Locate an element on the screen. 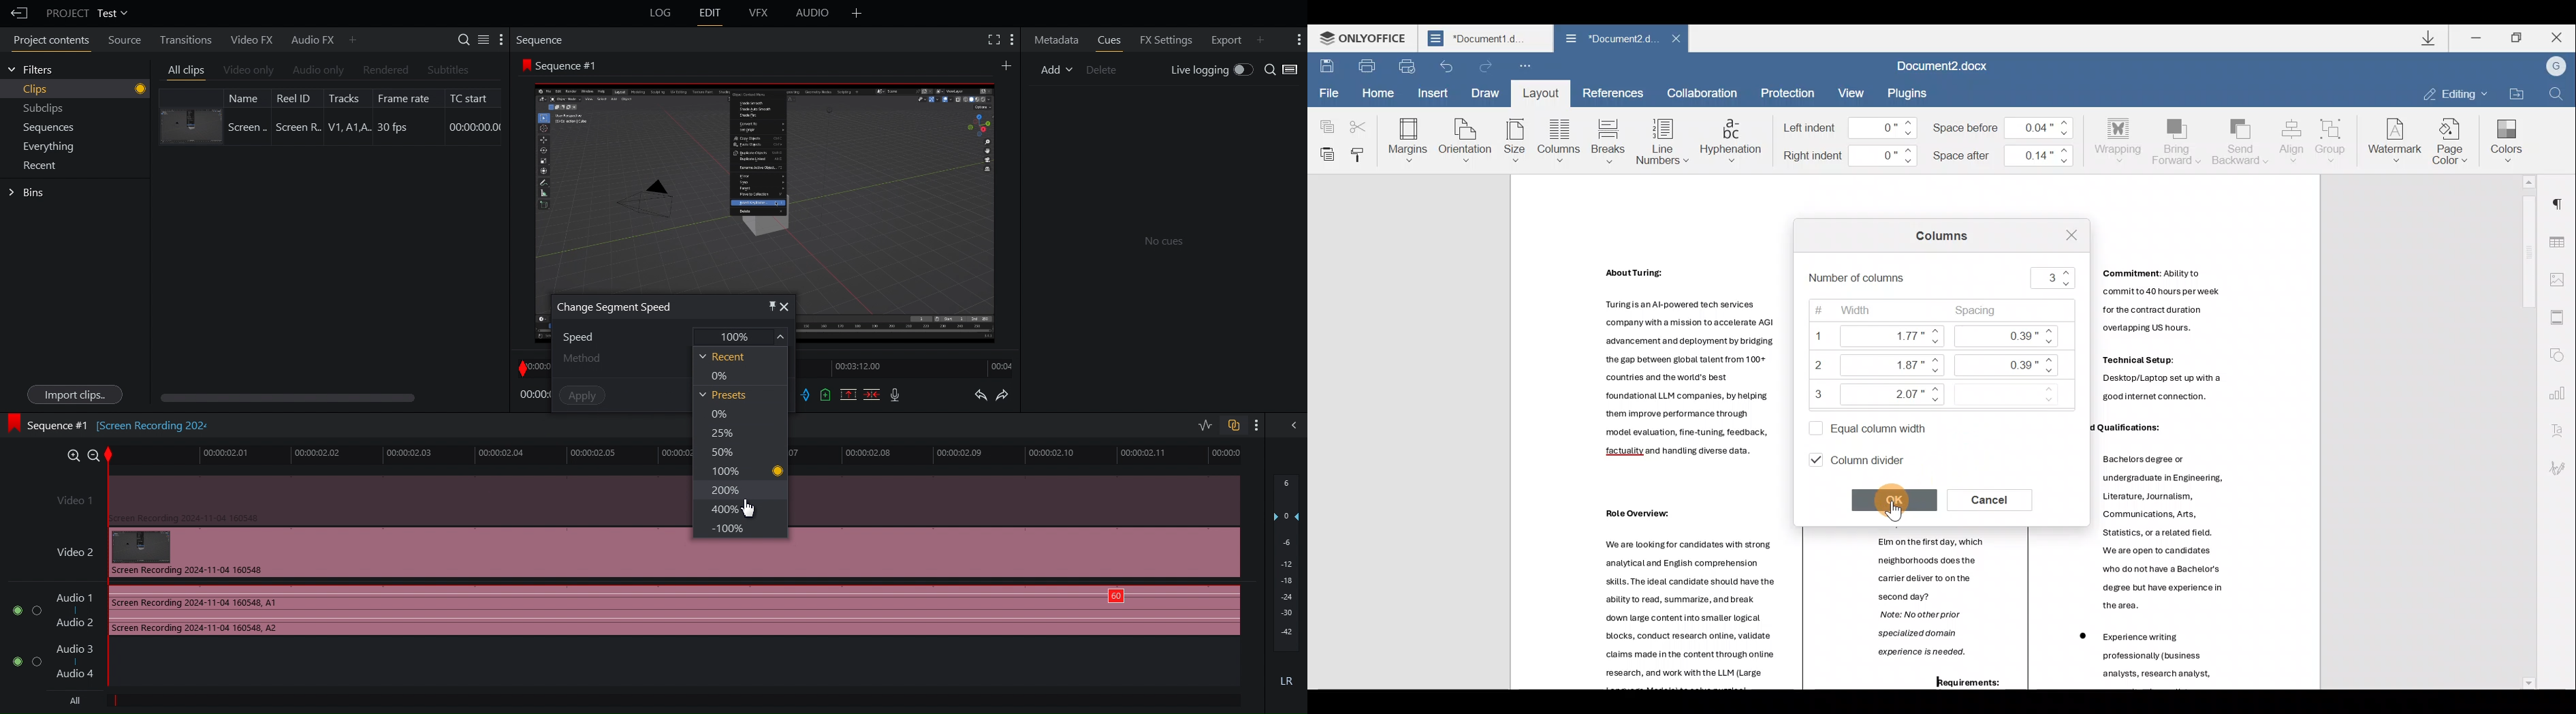 The image size is (2576, 728). Source is located at coordinates (121, 42).